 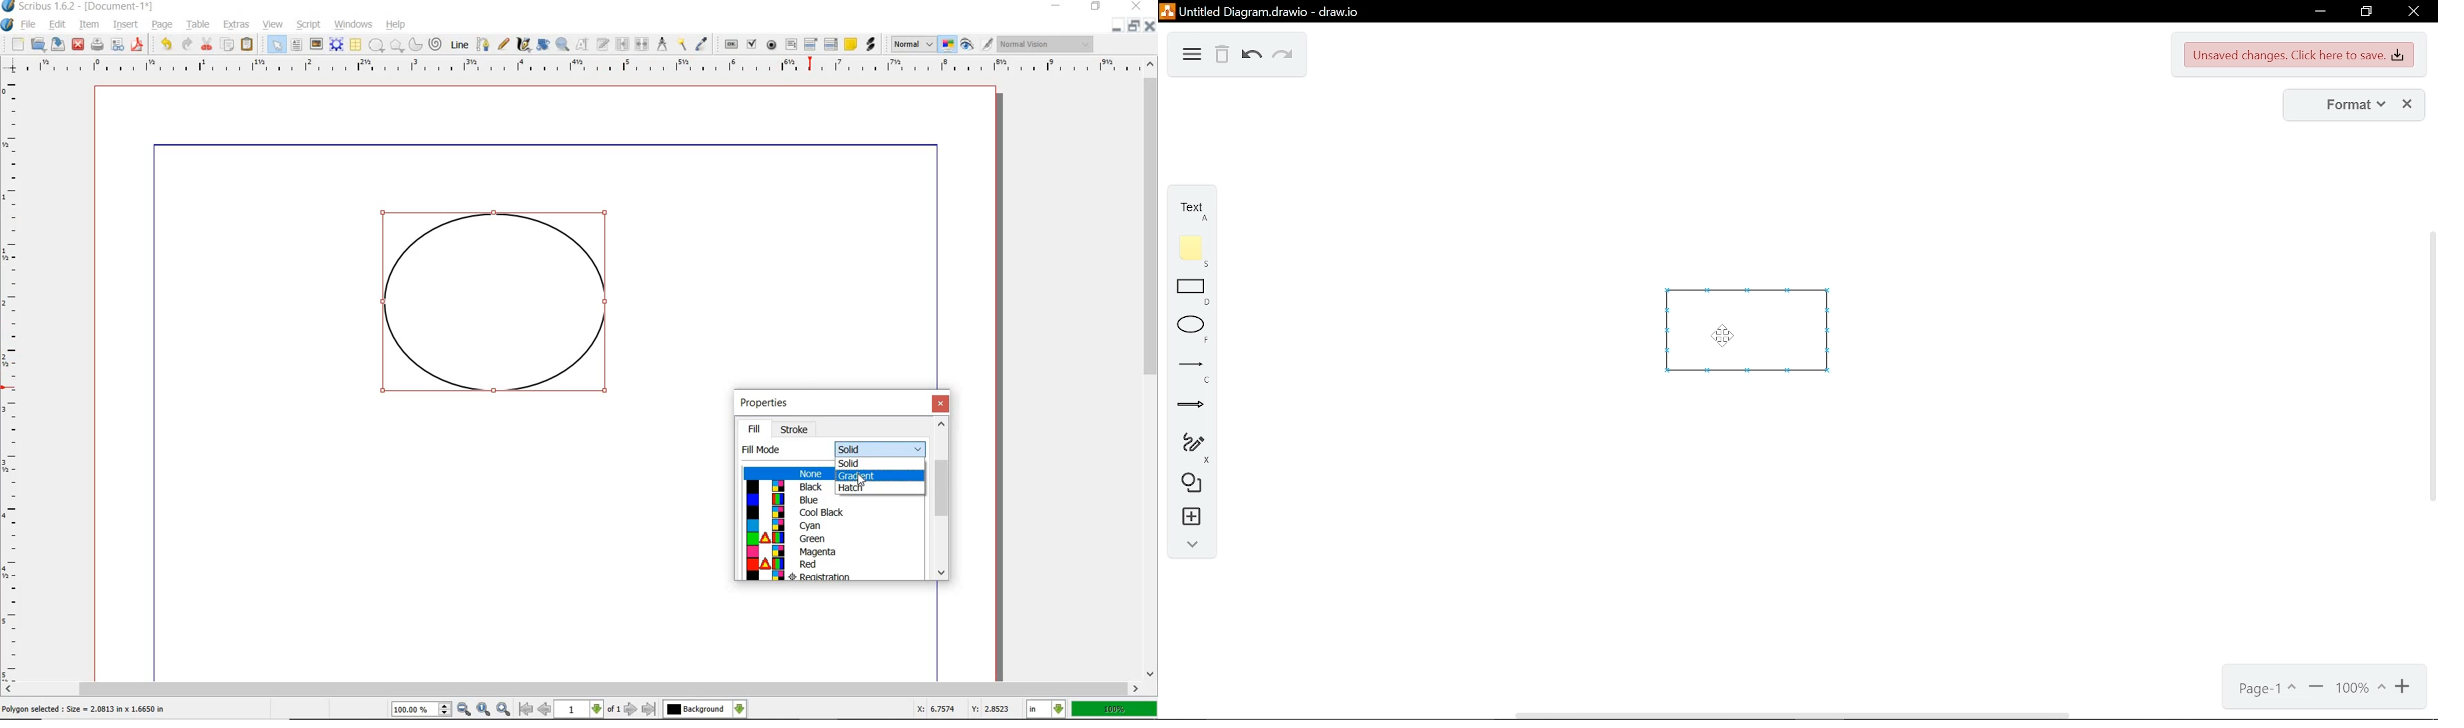 What do you see at coordinates (1152, 367) in the screenshot?
I see `SCROLLBAR` at bounding box center [1152, 367].